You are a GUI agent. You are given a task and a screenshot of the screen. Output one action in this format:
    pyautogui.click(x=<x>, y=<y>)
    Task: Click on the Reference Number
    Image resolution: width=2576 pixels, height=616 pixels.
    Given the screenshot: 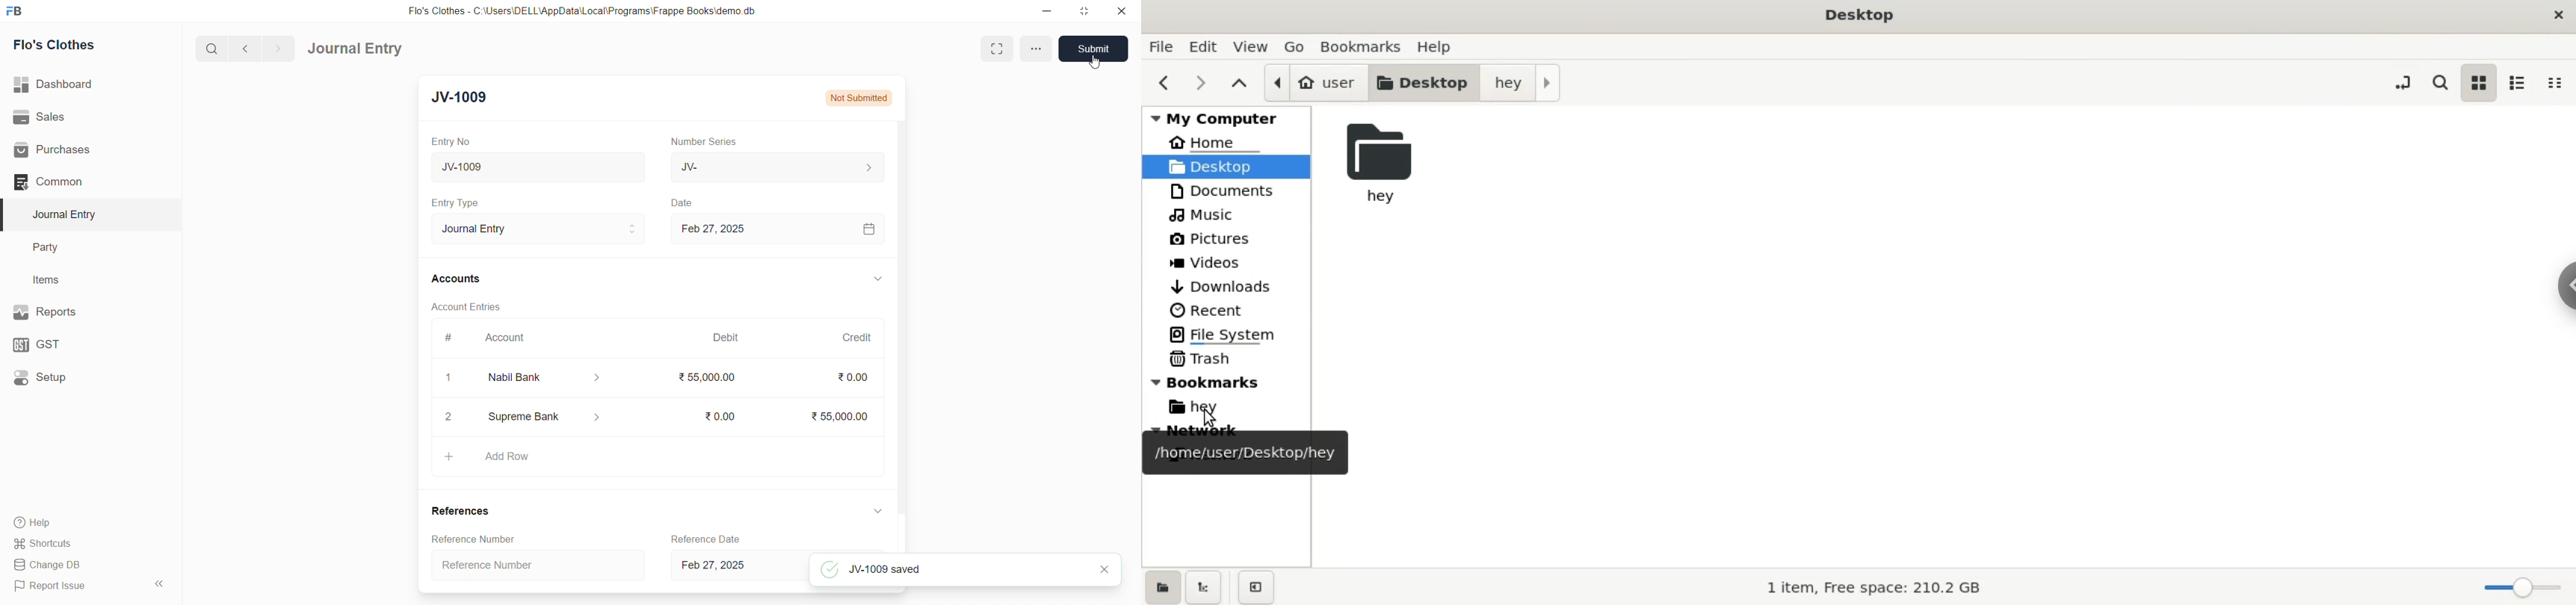 What is the action you would take?
    pyautogui.click(x=538, y=563)
    